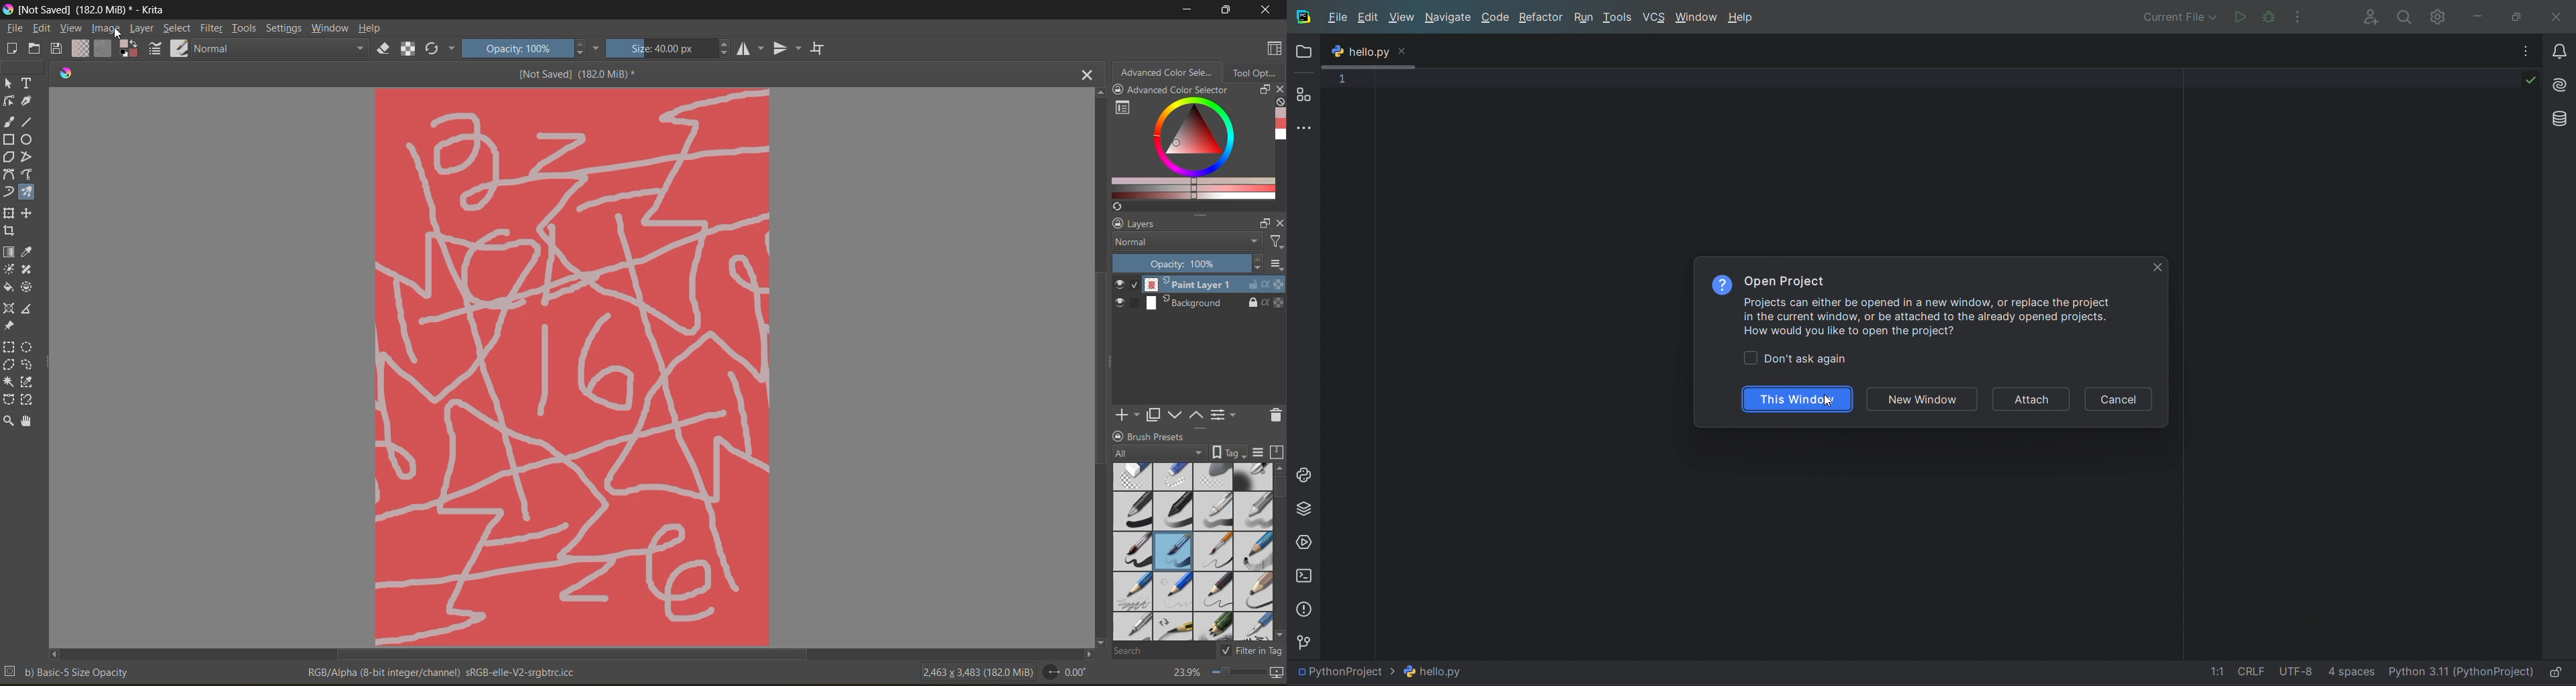  I want to click on options, so click(2303, 15).